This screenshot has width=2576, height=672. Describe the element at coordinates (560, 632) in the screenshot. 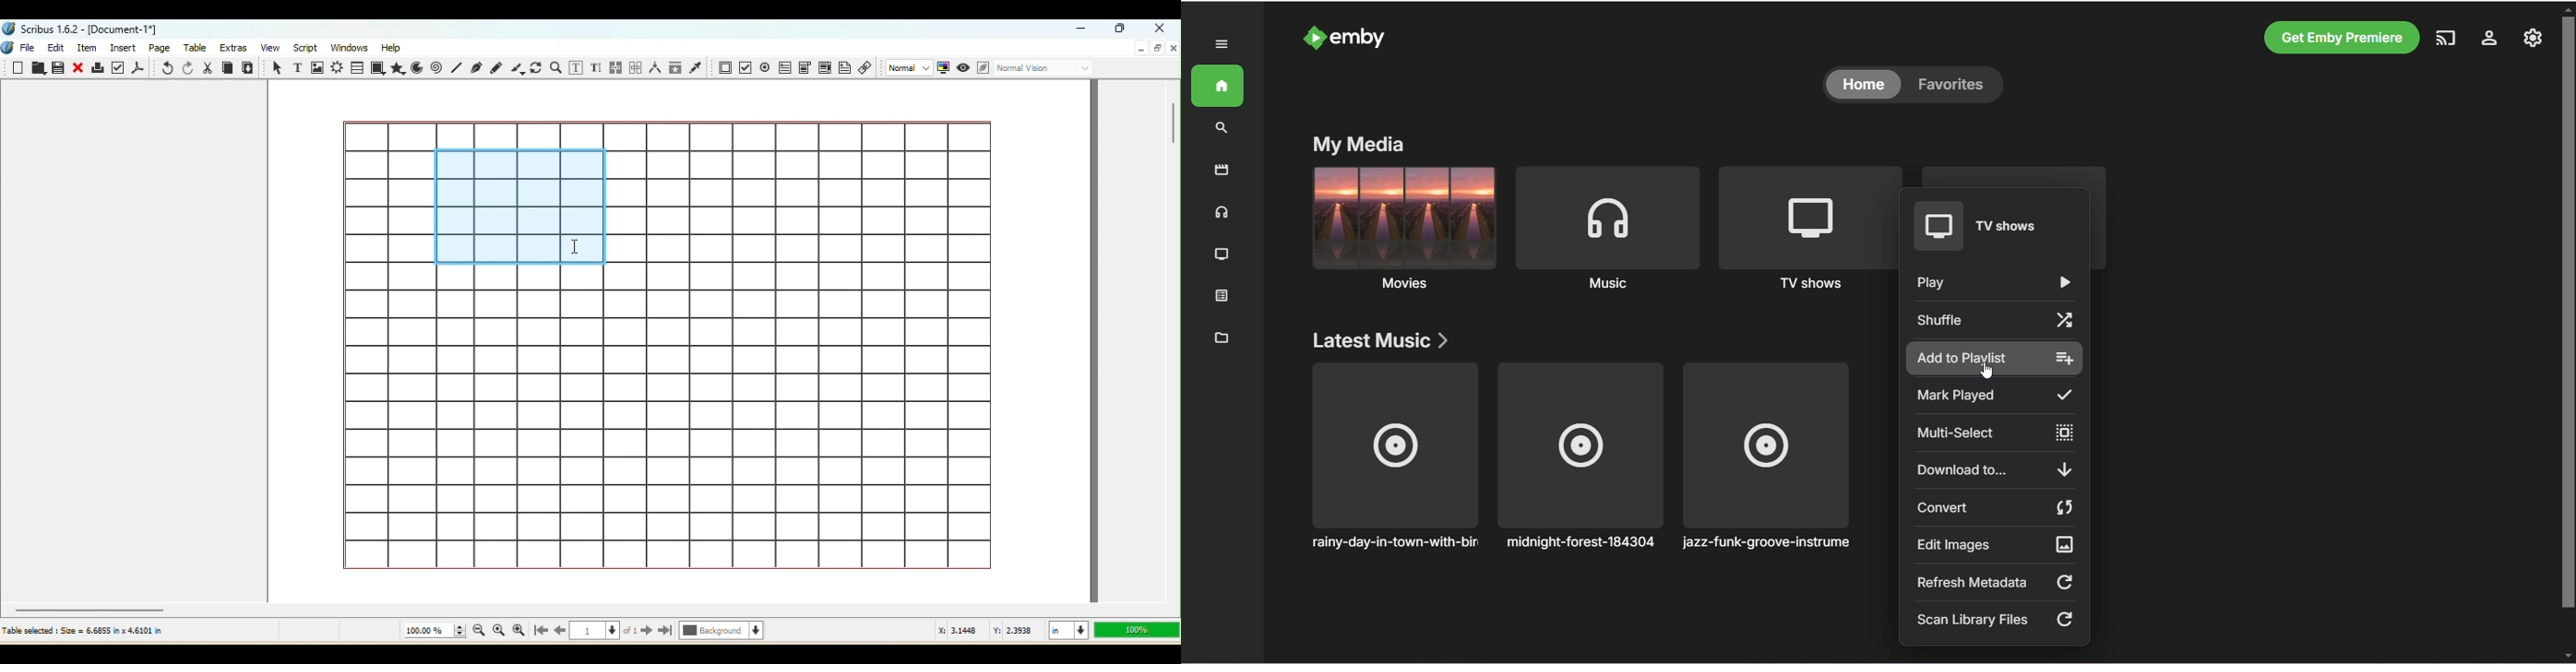

I see `Go back to the previous page` at that location.